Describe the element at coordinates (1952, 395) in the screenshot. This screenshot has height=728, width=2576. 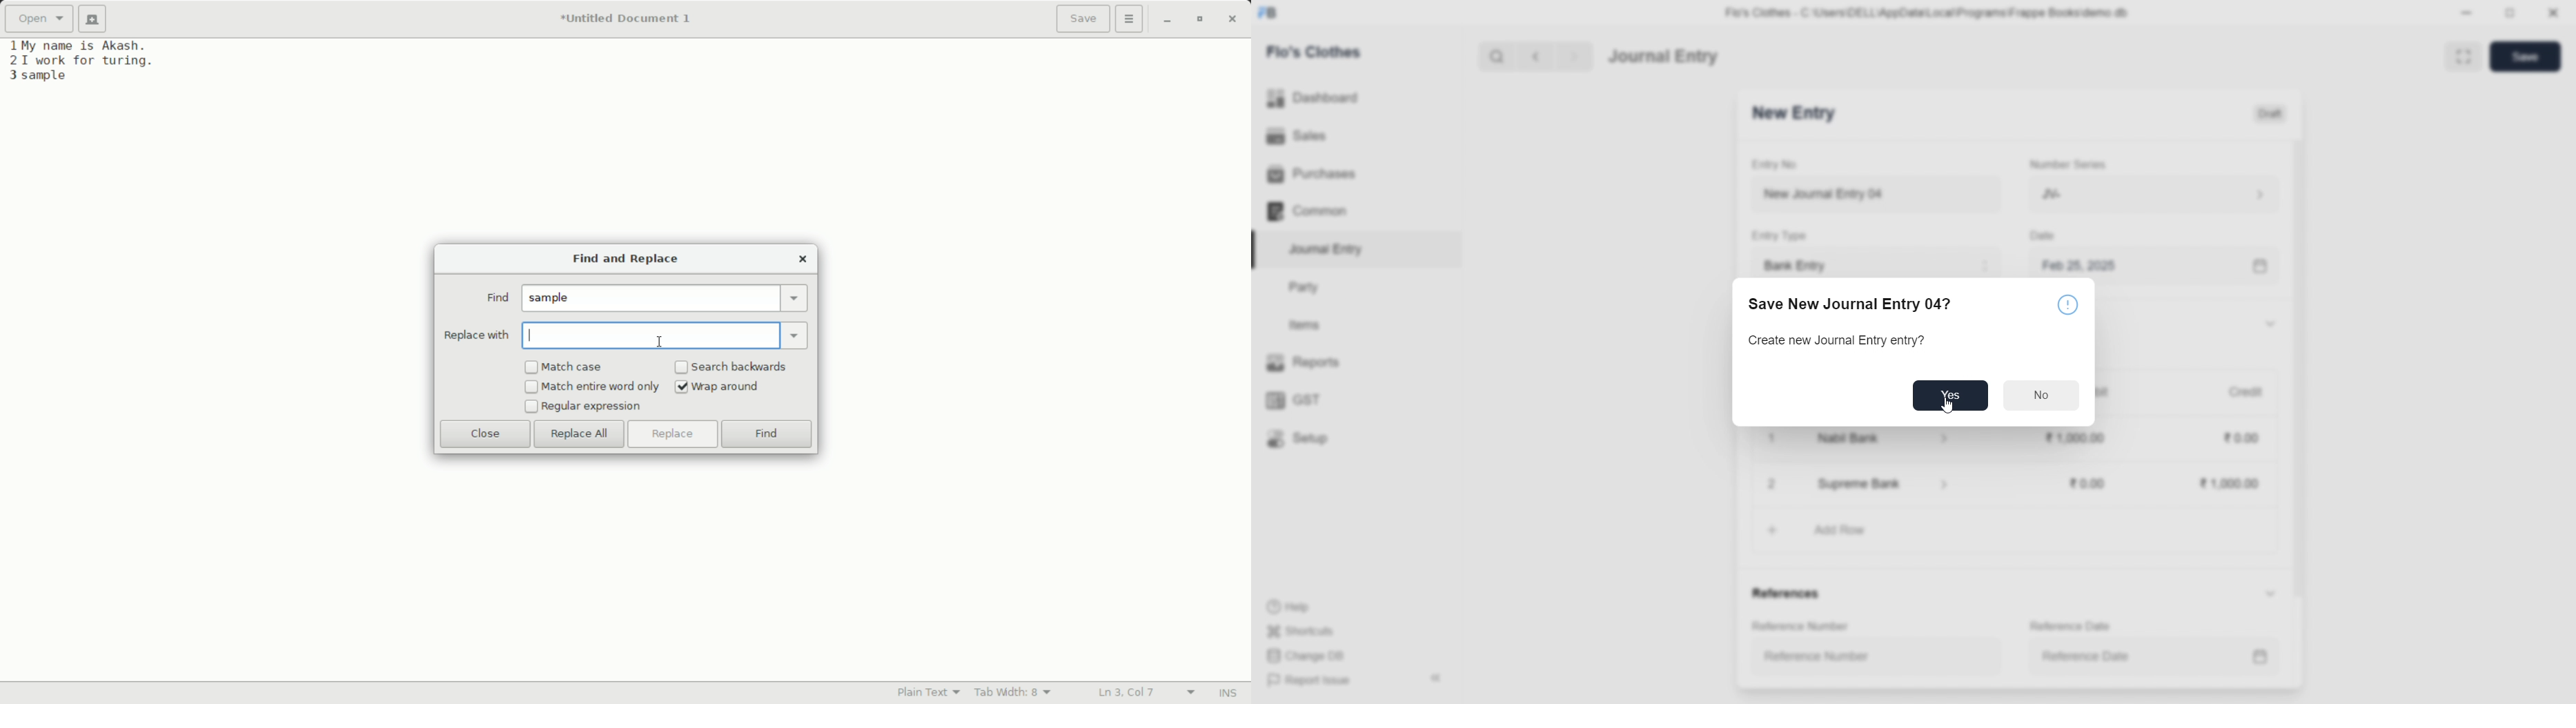
I see `Yes` at that location.